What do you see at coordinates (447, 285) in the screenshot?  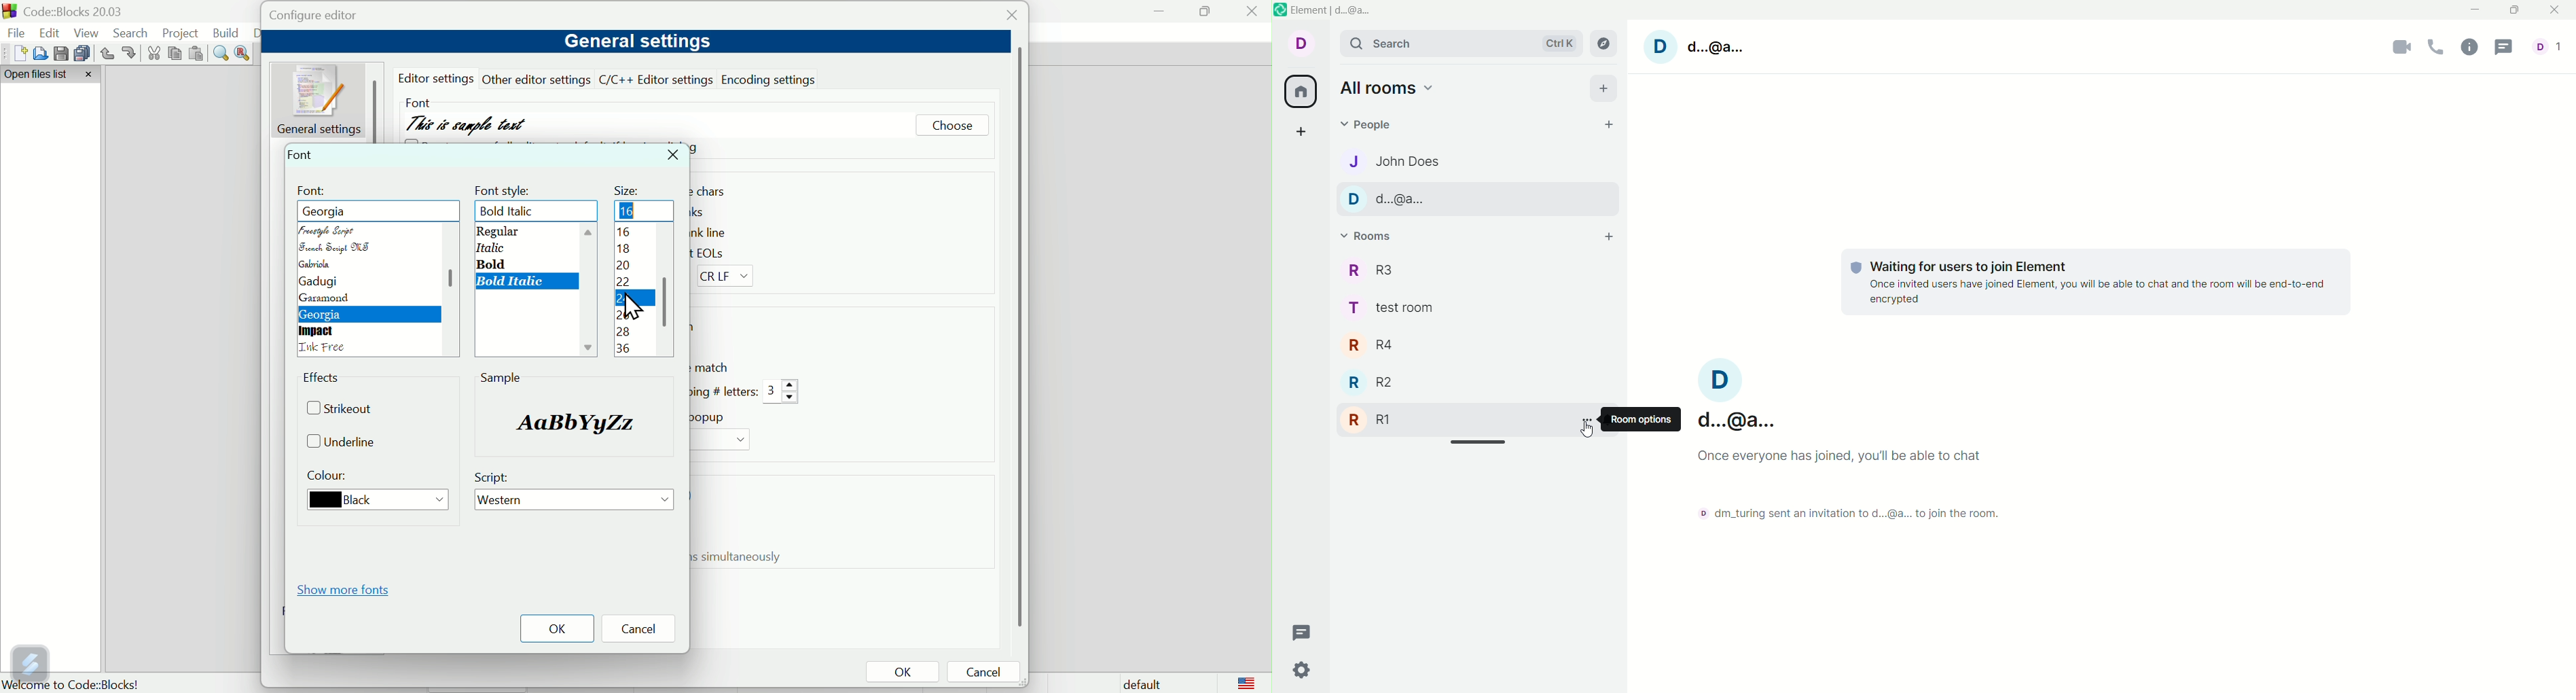 I see `scroll bar` at bounding box center [447, 285].